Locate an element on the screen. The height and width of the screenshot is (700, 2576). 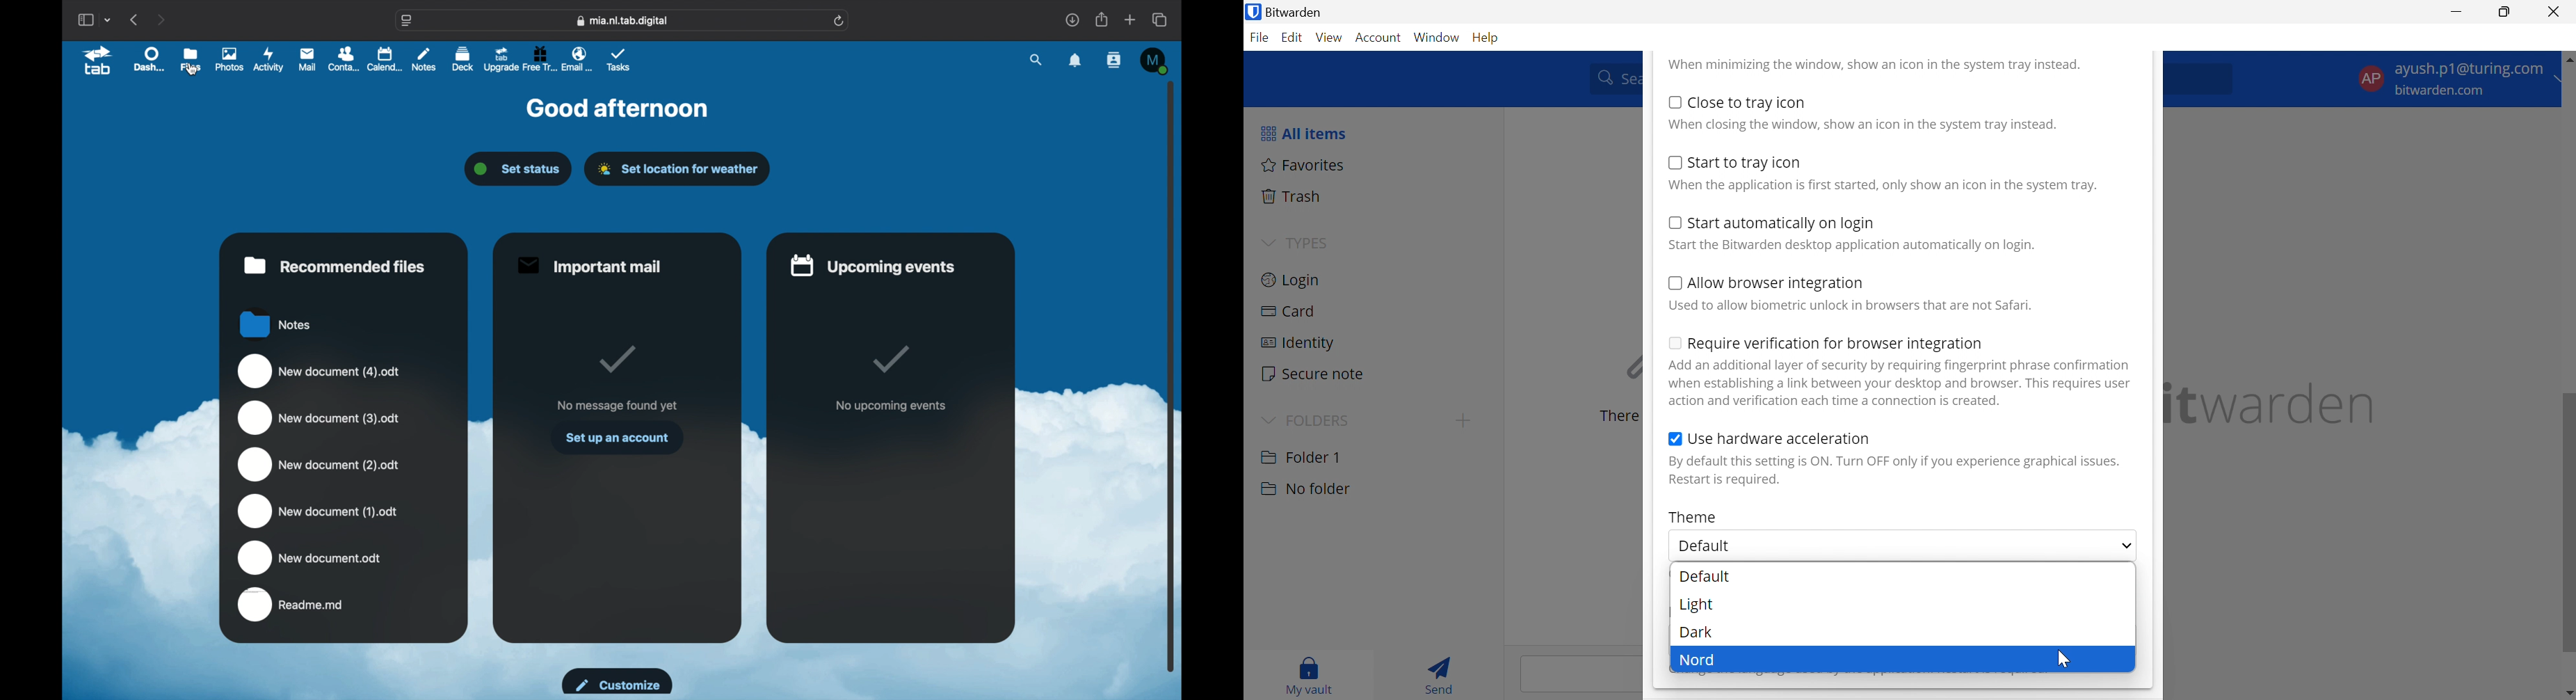
when establishing a link between your desktop and browser. This requires user is located at coordinates (1901, 383).